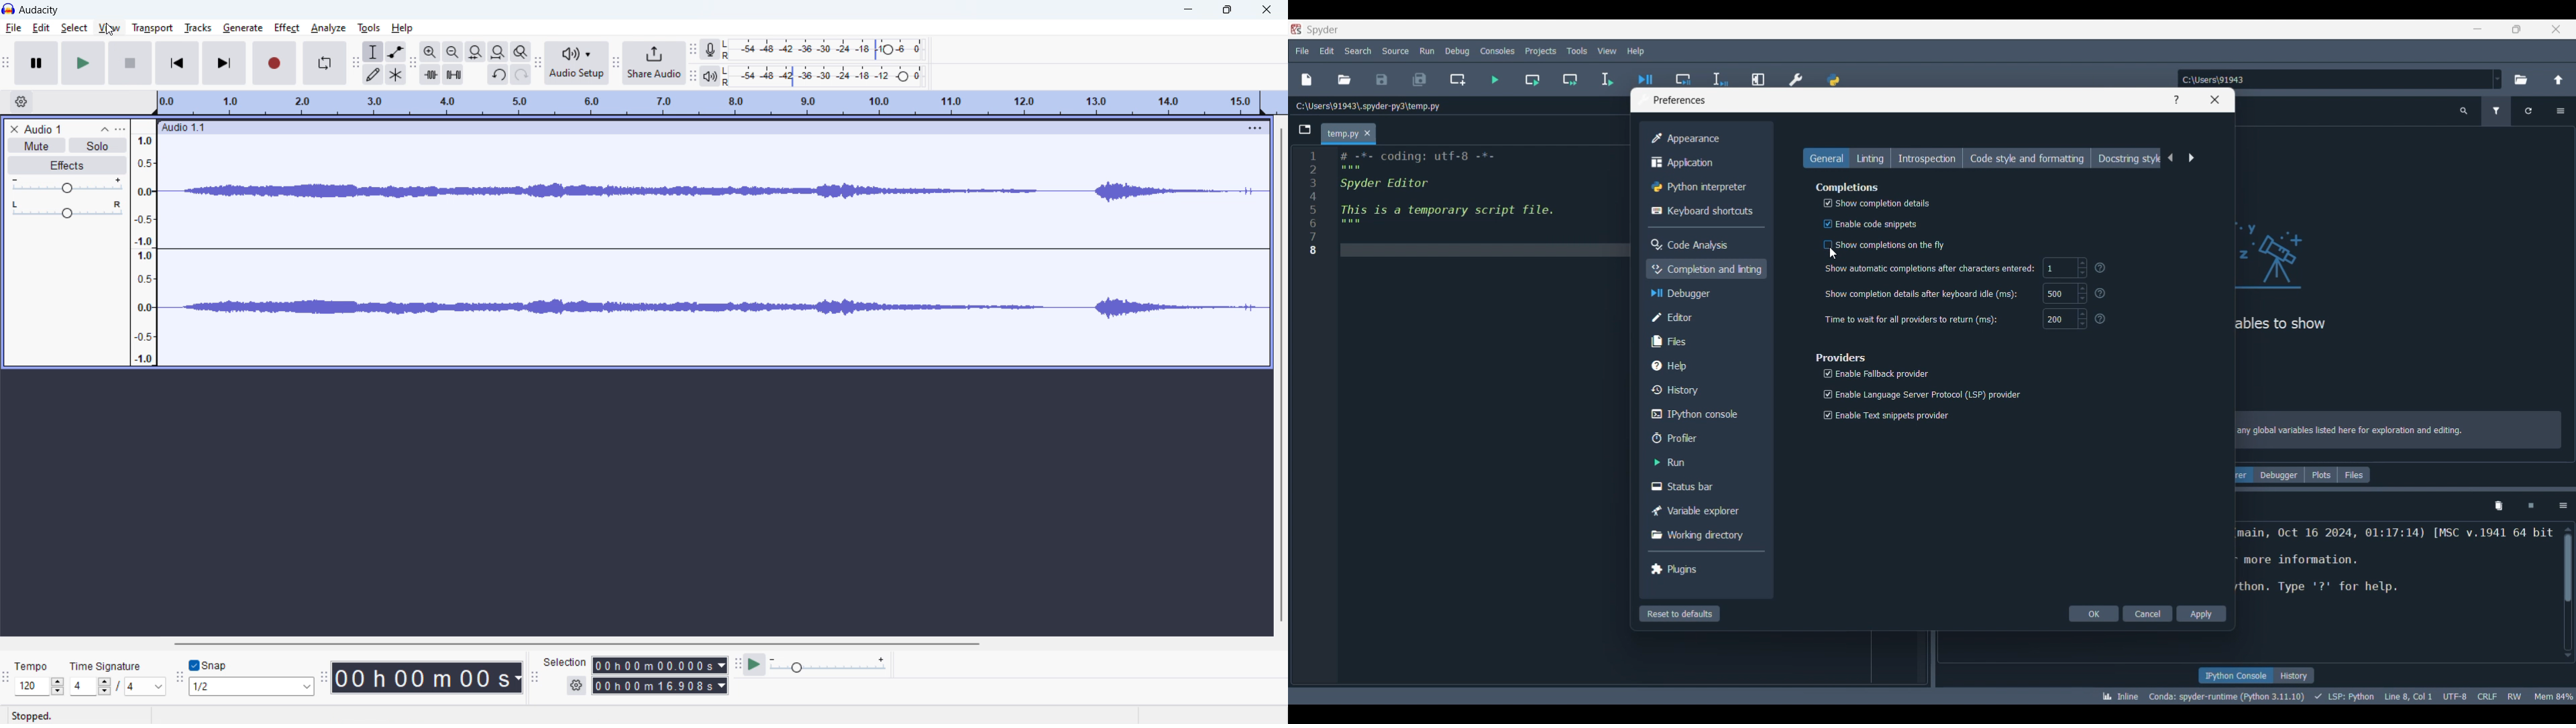 The width and height of the screenshot is (2576, 728). What do you see at coordinates (14, 129) in the screenshot?
I see `delete` at bounding box center [14, 129].